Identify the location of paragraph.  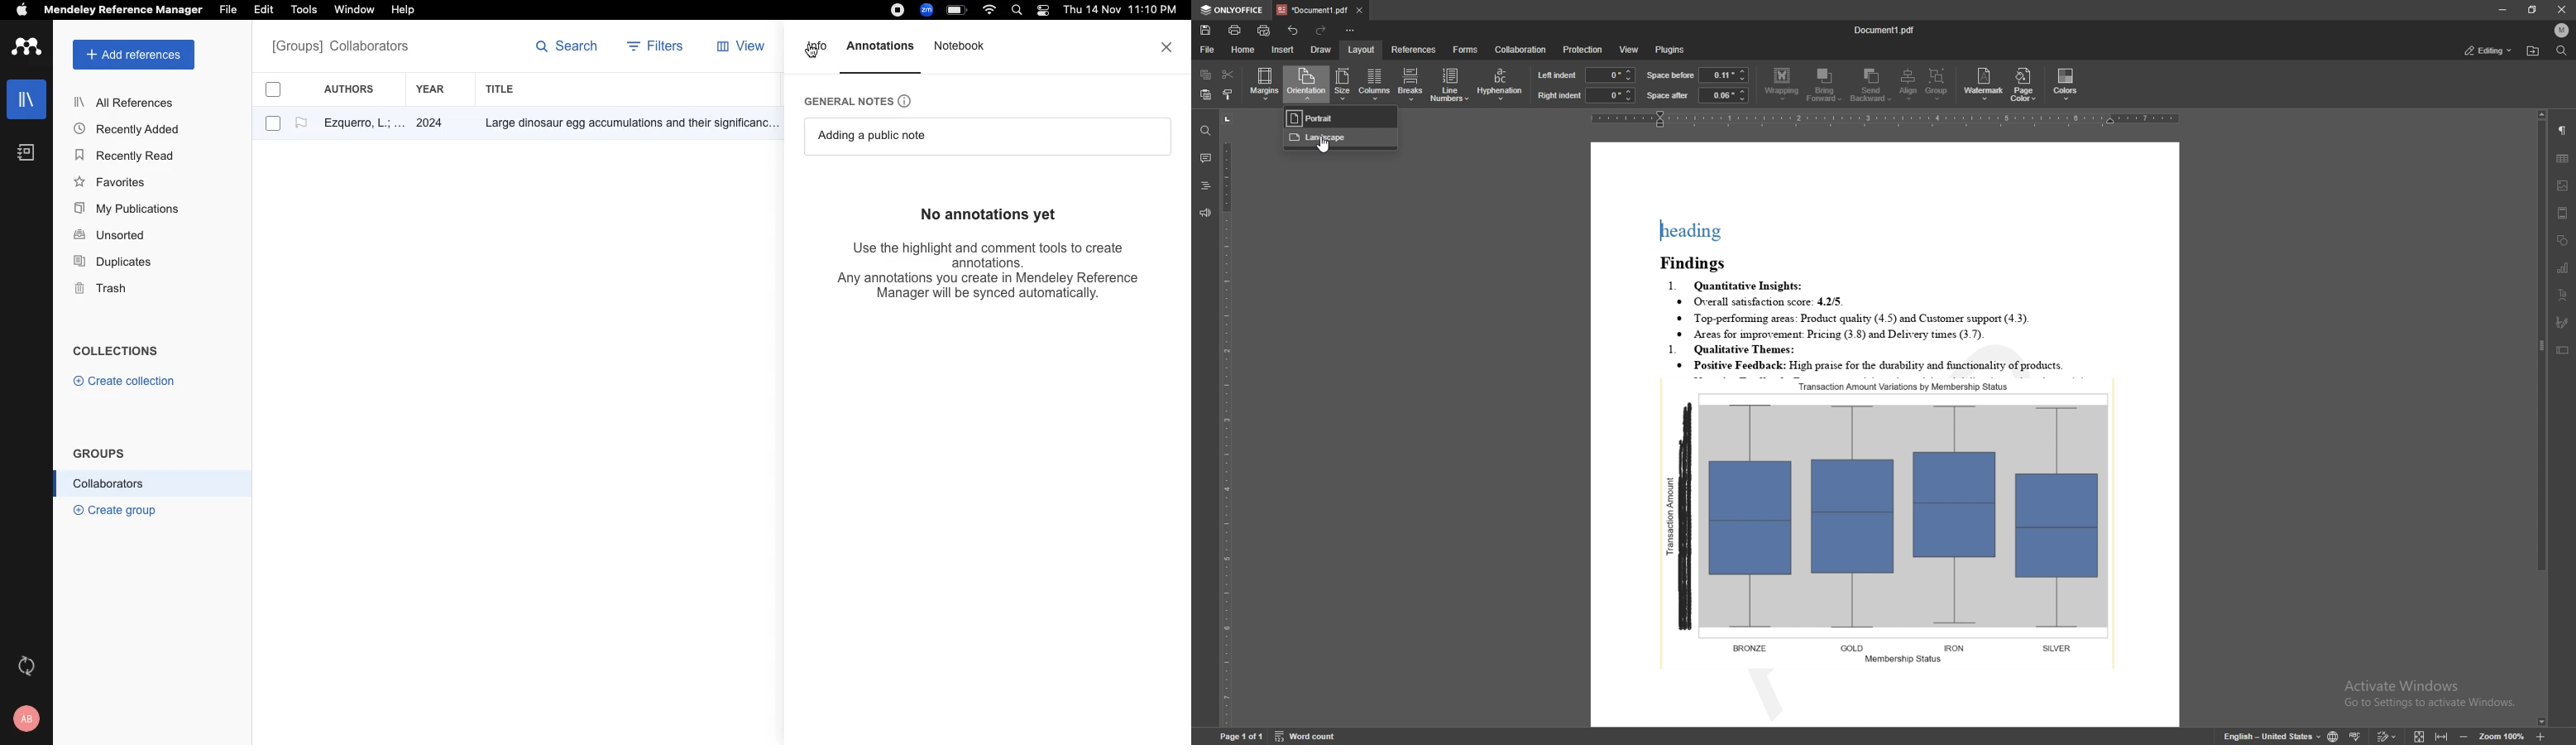
(2563, 131).